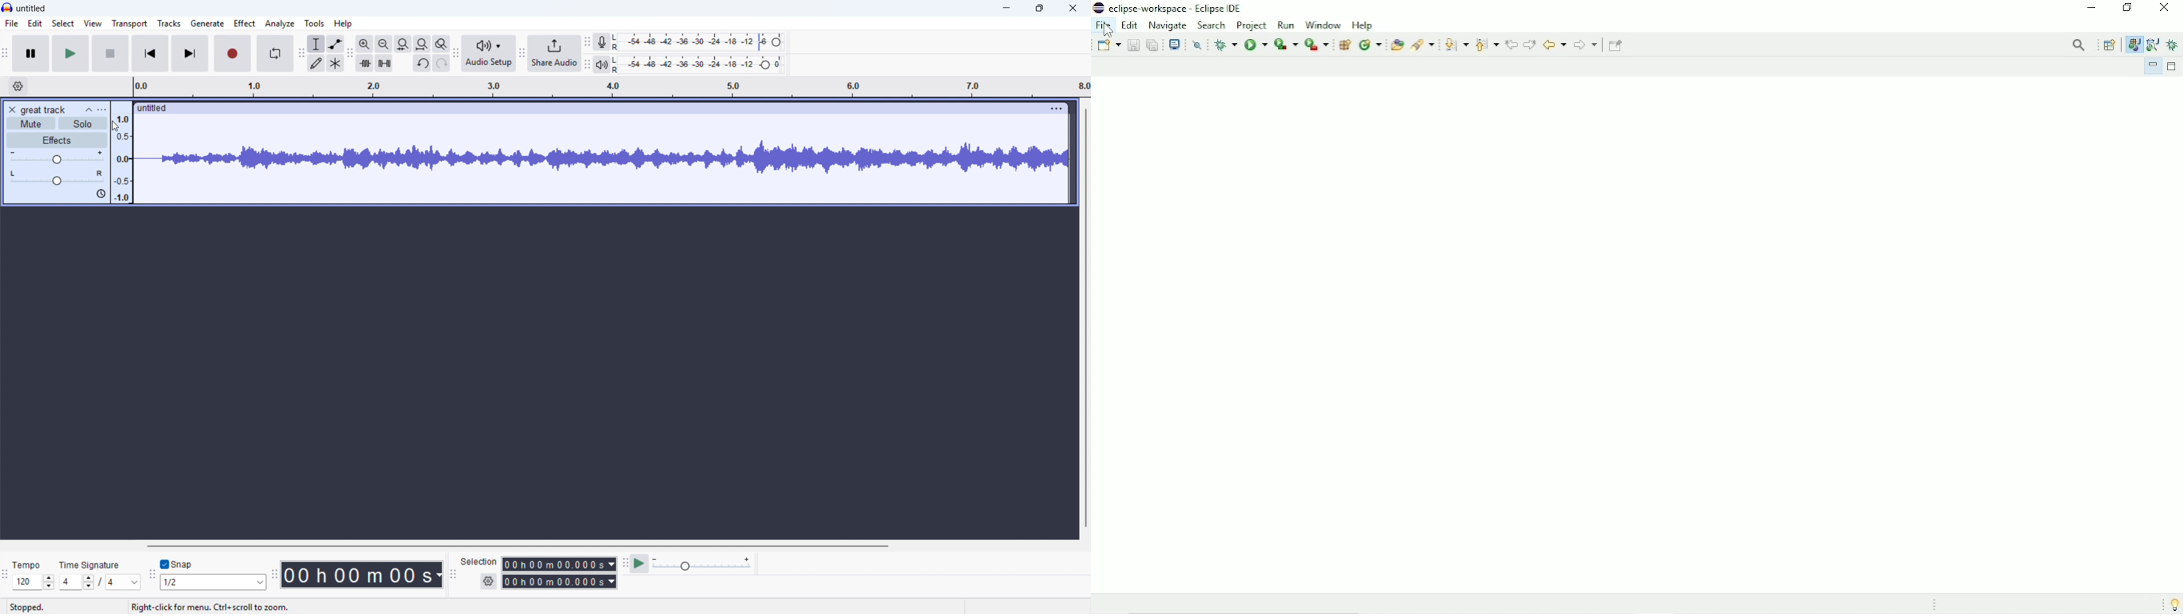  I want to click on Selection end time, so click(559, 582).